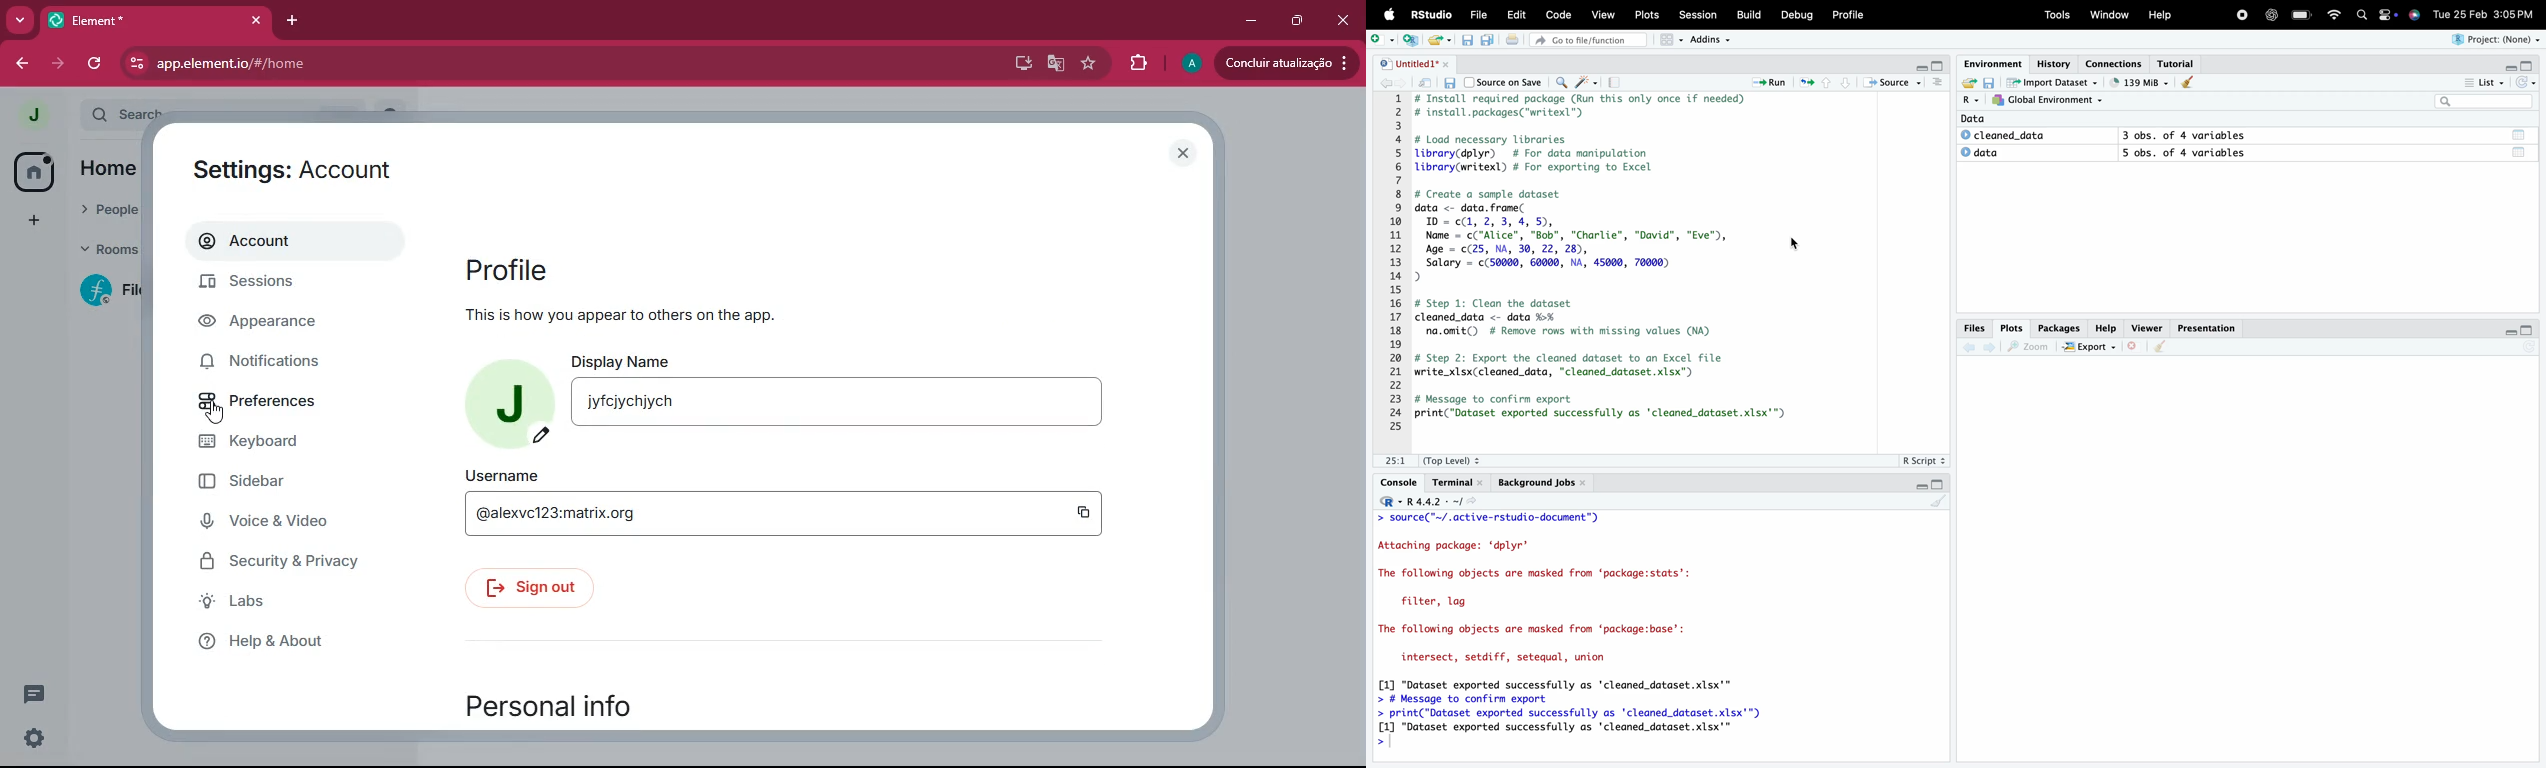 Image resolution: width=2548 pixels, height=784 pixels. I want to click on Save current document (Ctrl + S), so click(1449, 83).